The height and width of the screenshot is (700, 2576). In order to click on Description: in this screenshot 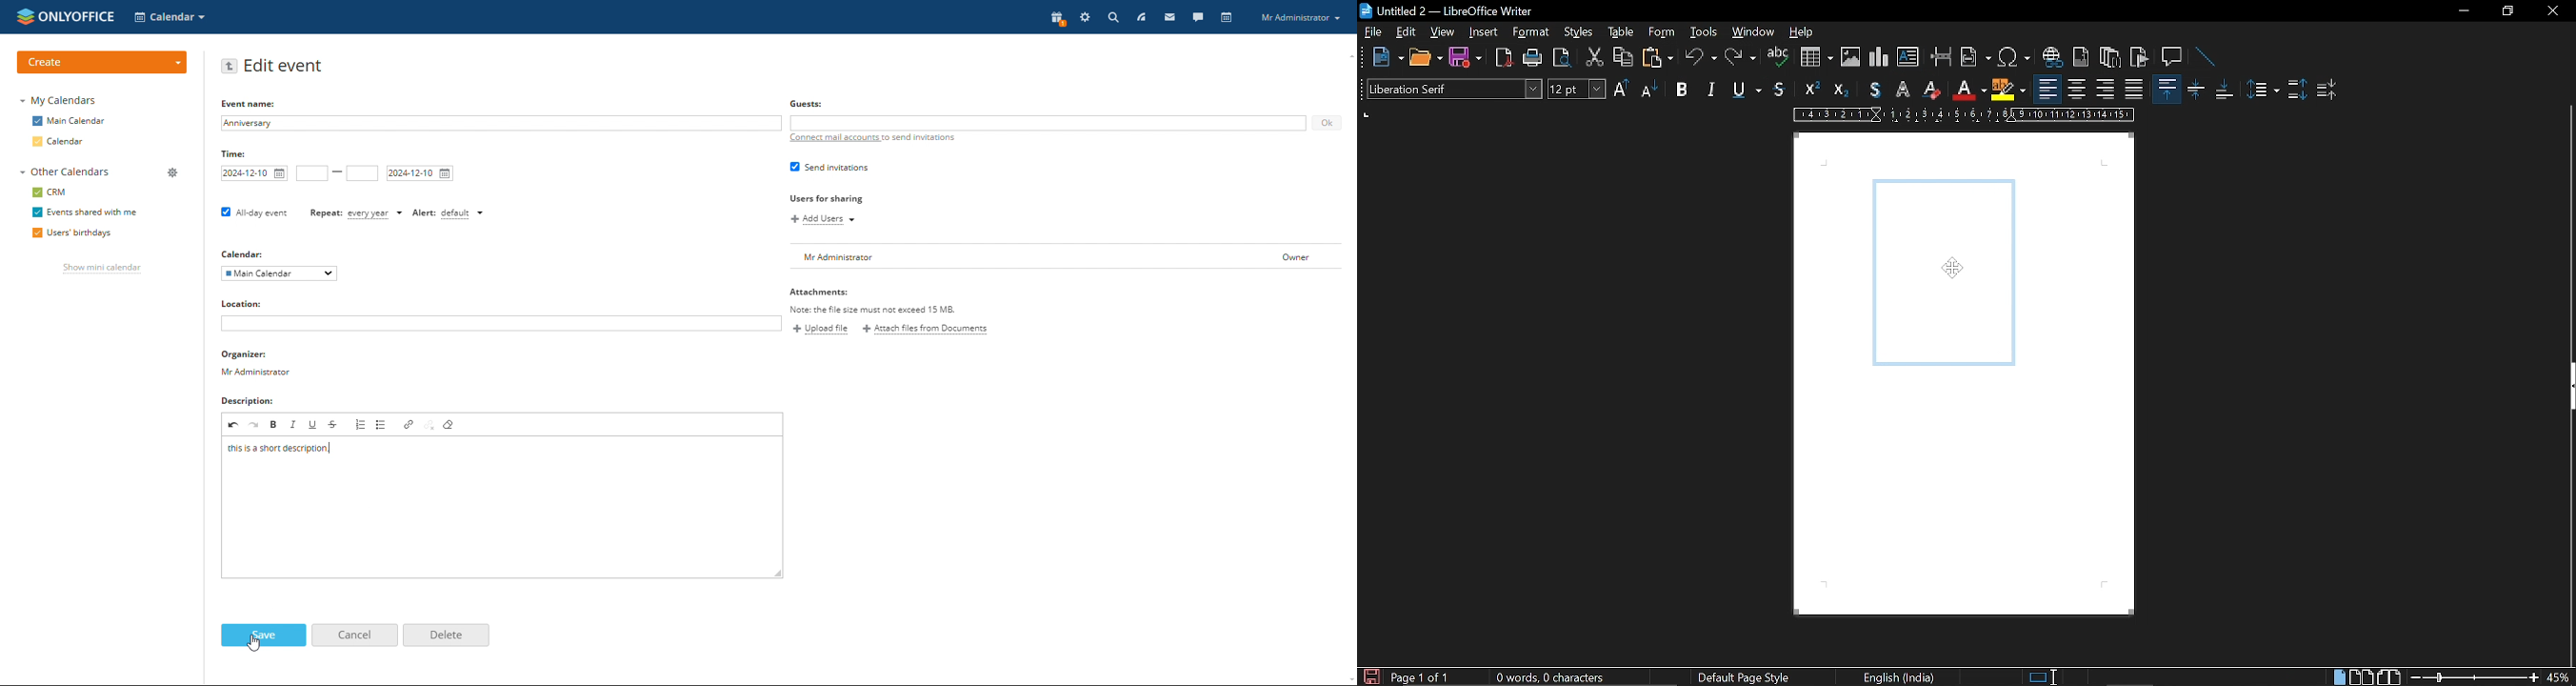, I will do `click(250, 401)`.